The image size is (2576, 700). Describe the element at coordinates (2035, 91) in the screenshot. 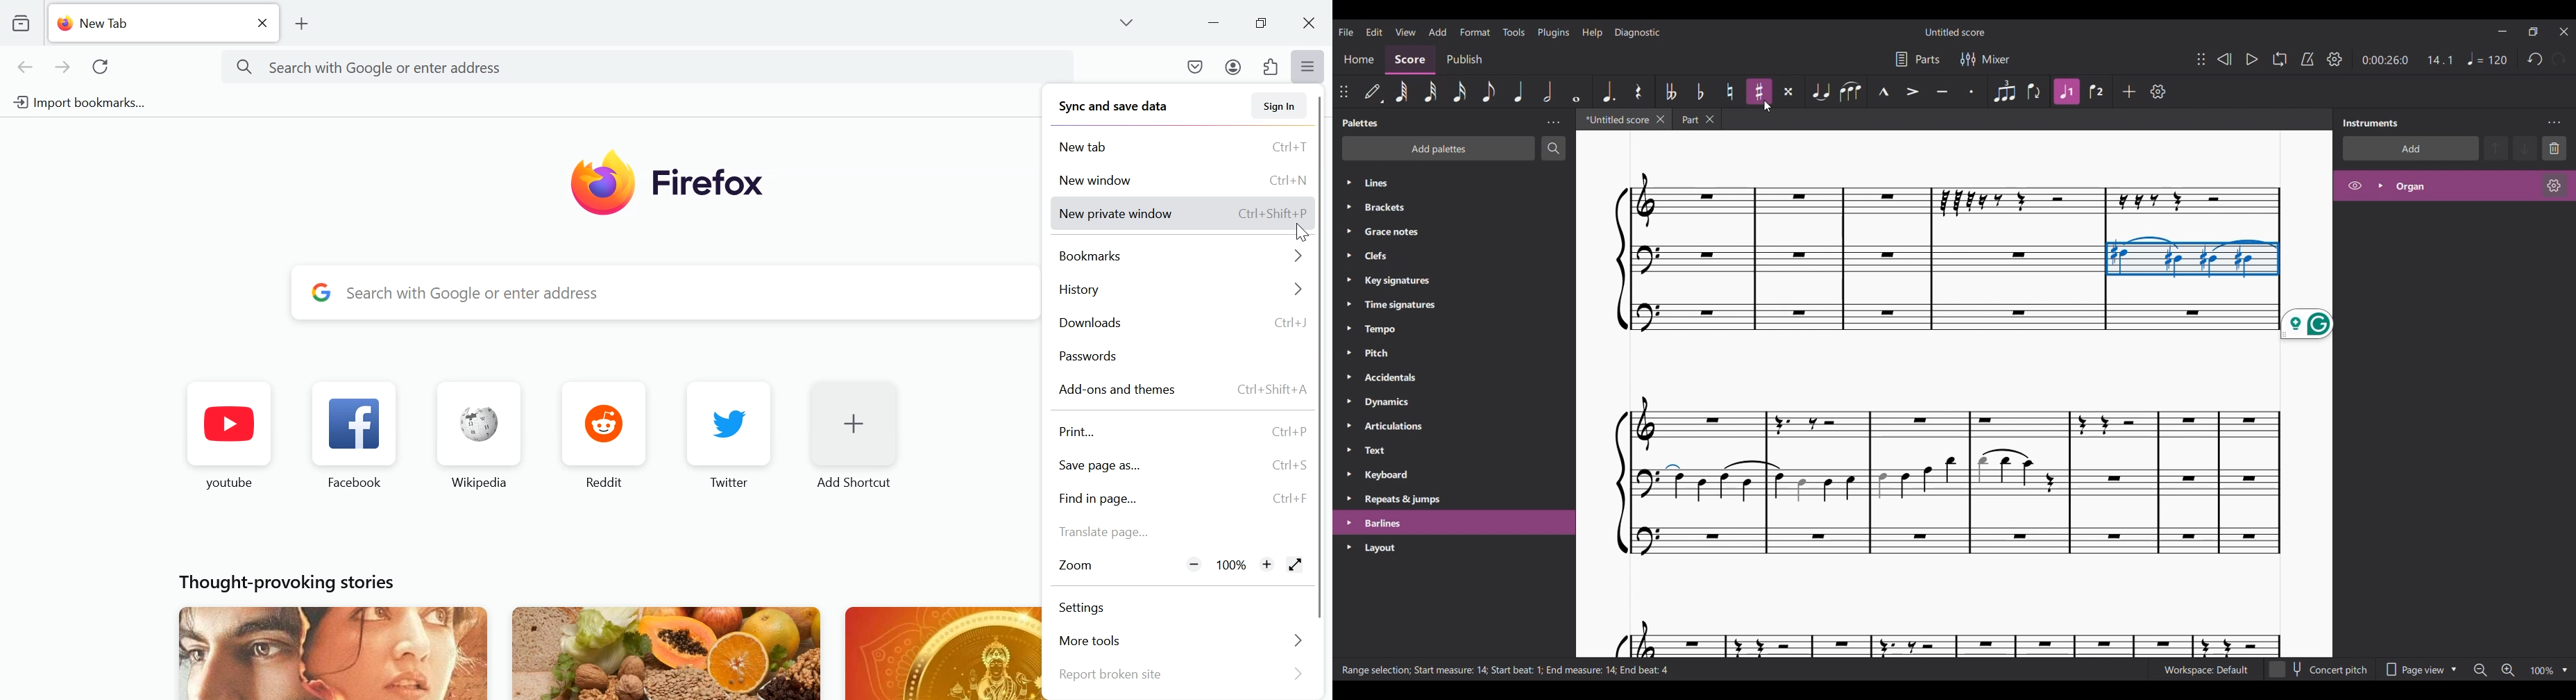

I see `Flip direction` at that location.